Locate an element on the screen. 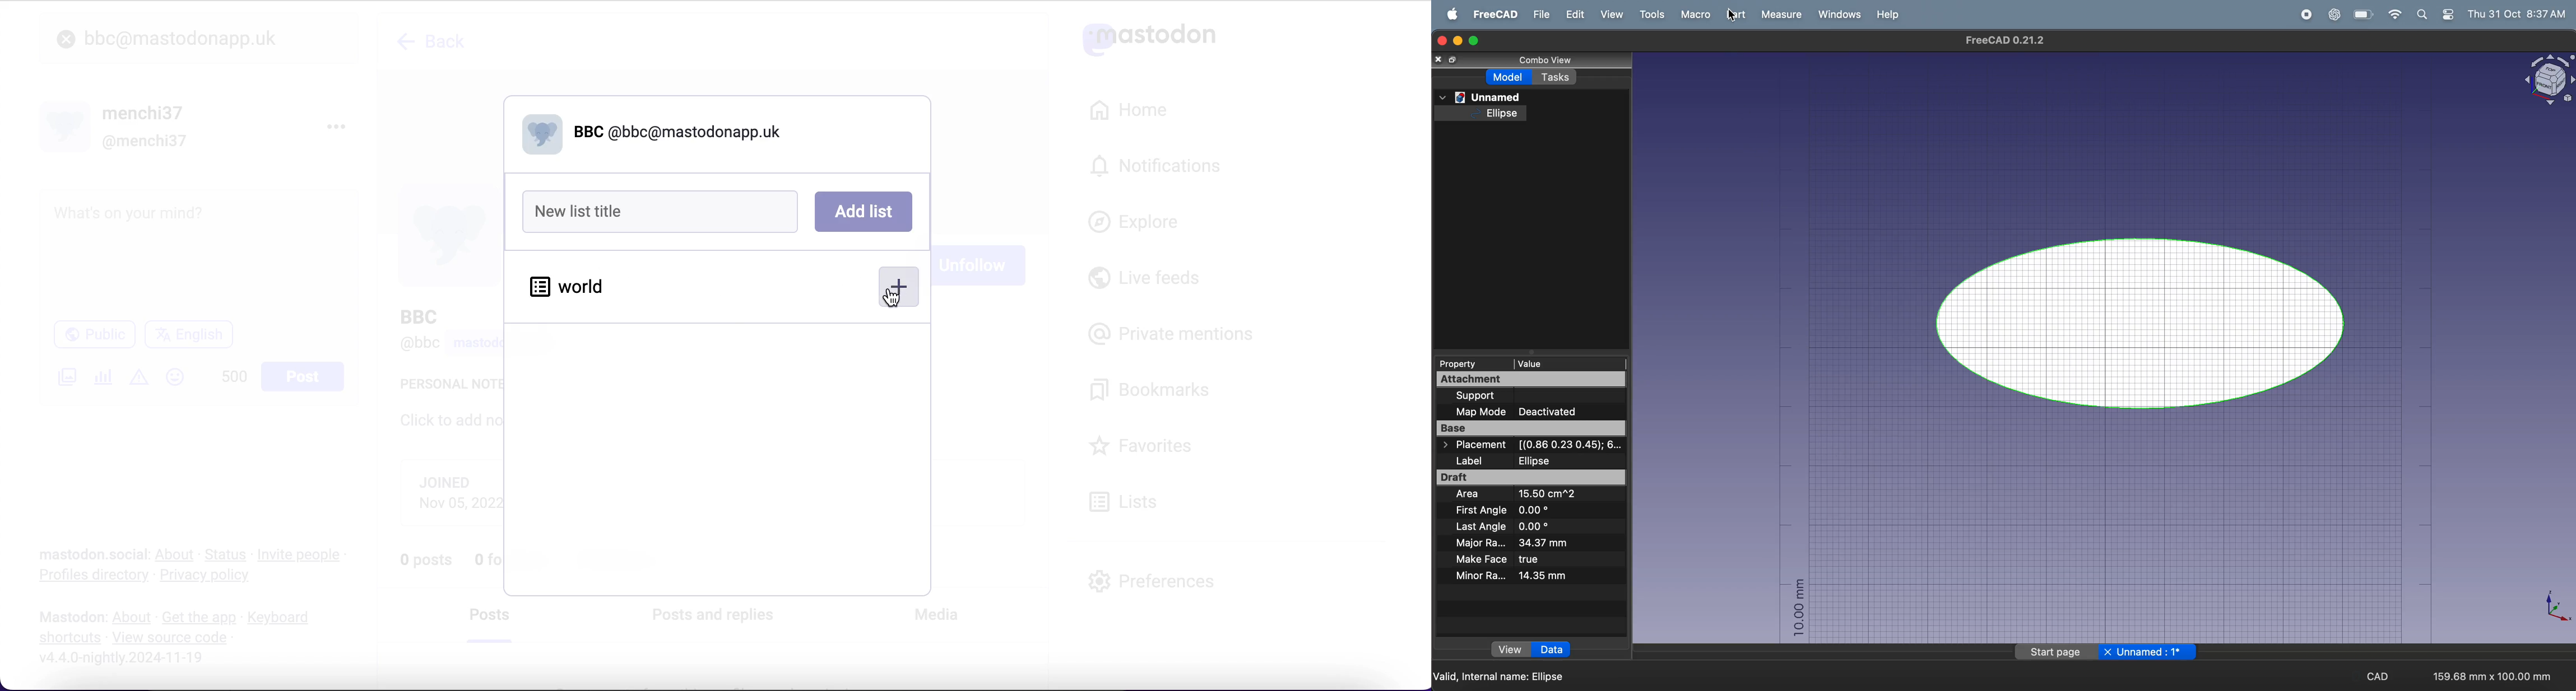 The height and width of the screenshot is (700, 2576). thu 31 oct 8.37 am is located at coordinates (2518, 13).